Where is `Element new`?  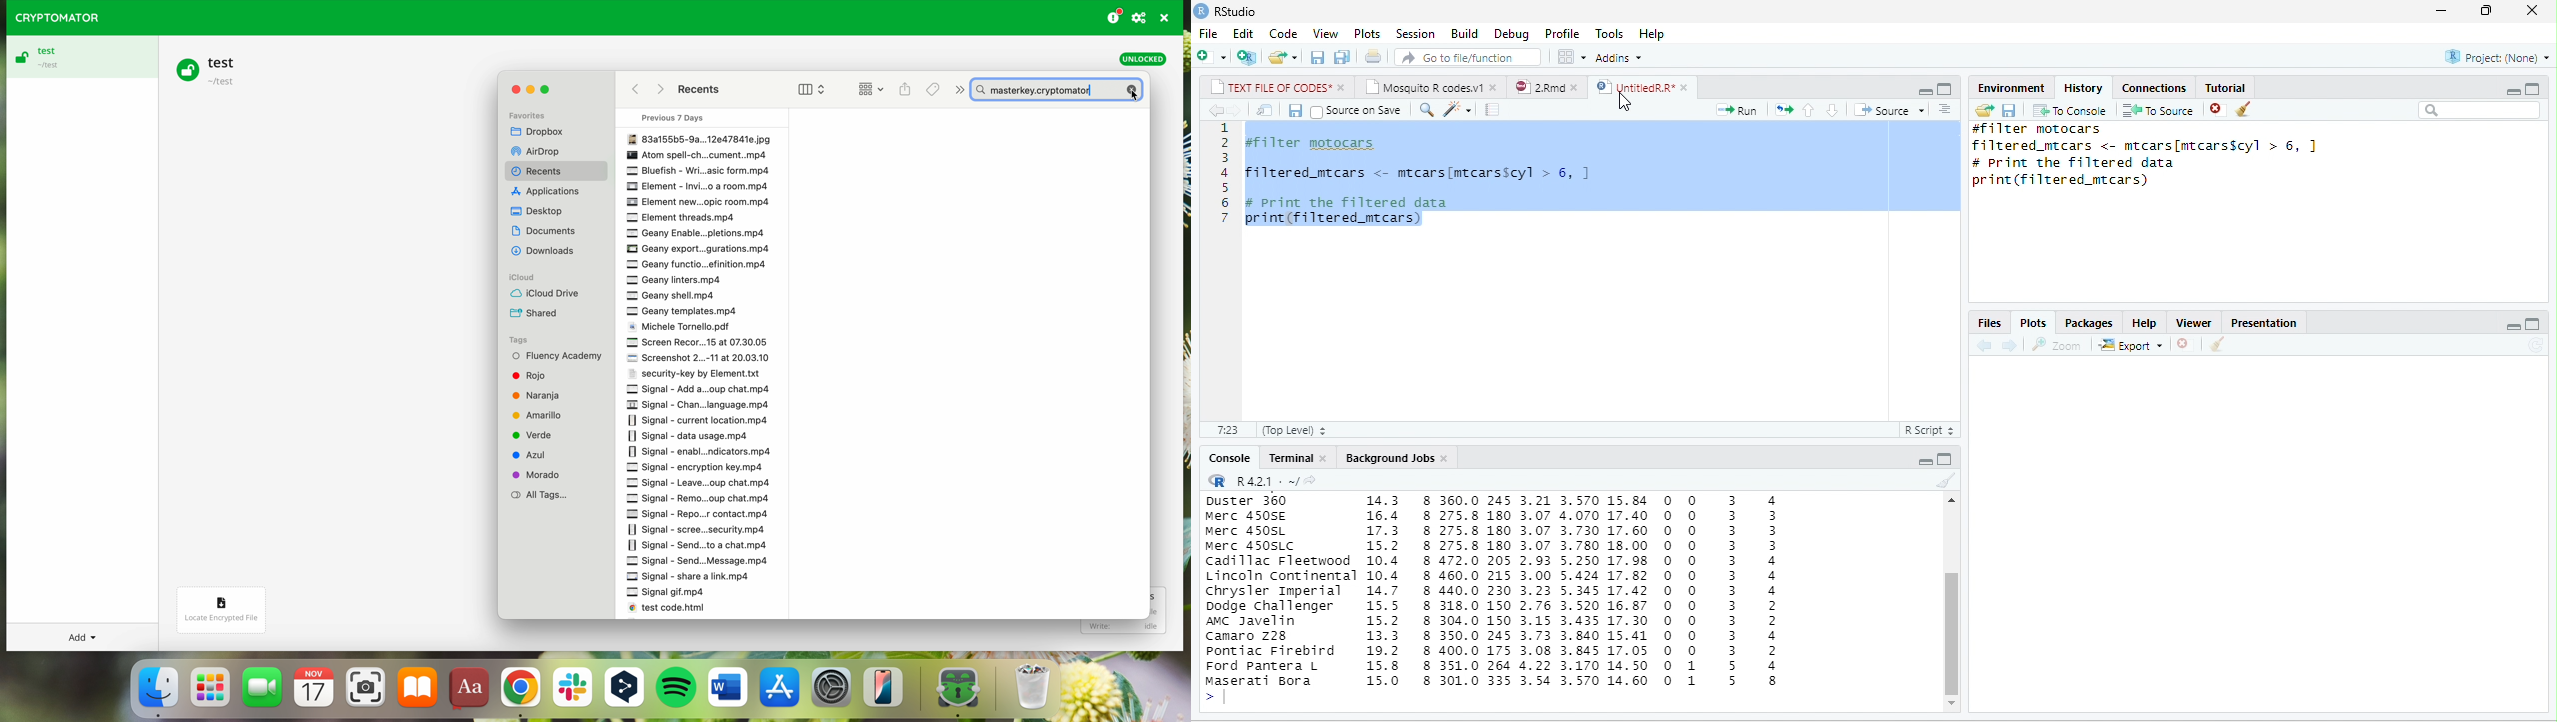
Element new is located at coordinates (699, 202).